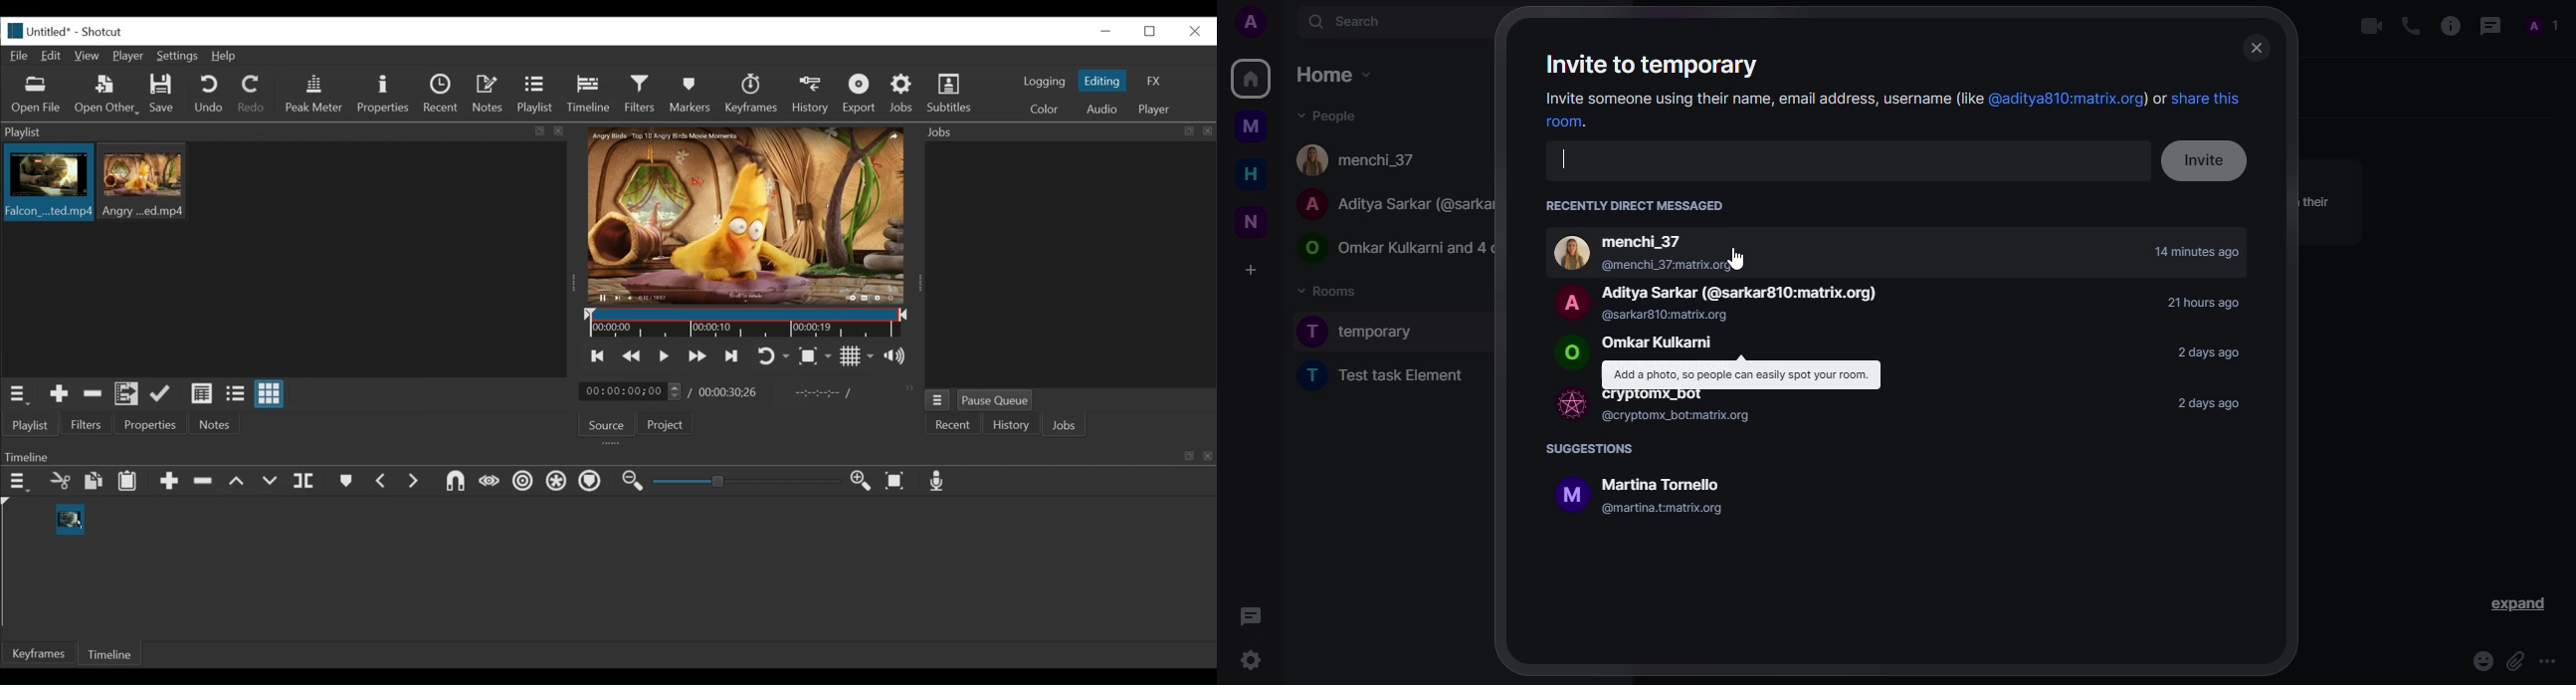  What do you see at coordinates (1060, 131) in the screenshot?
I see `Jobs menu` at bounding box center [1060, 131].